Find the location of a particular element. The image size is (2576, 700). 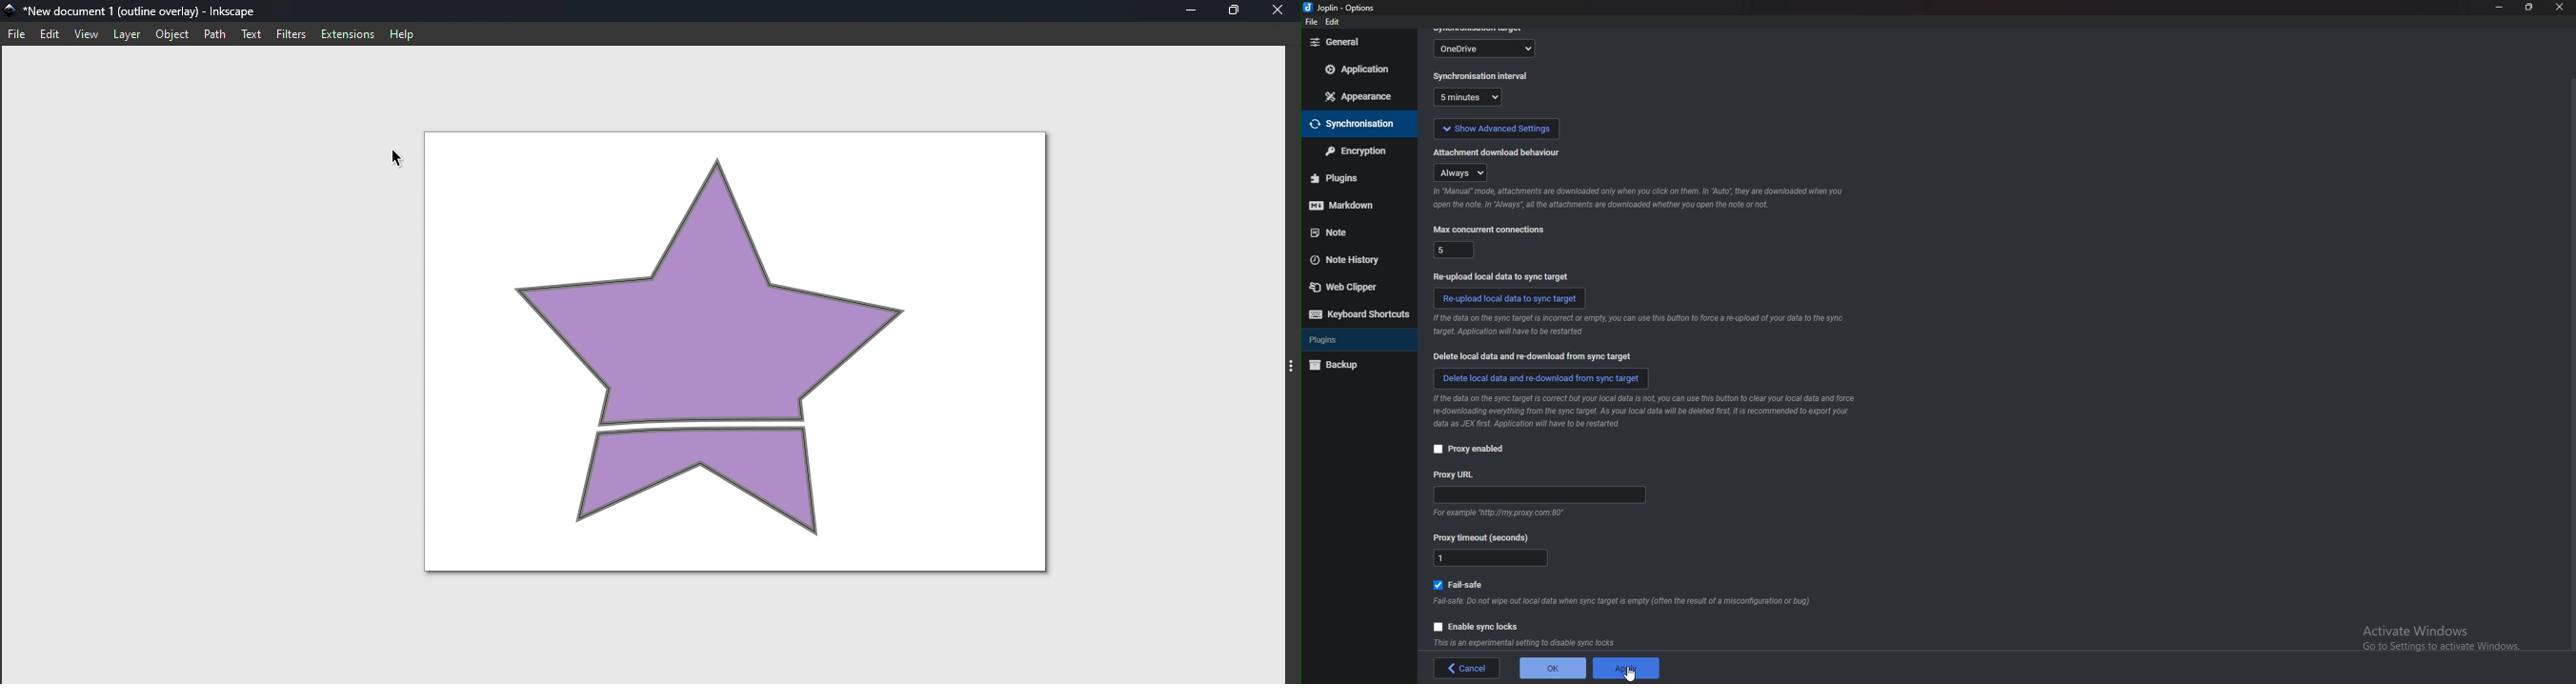

appearance is located at coordinates (1360, 95).